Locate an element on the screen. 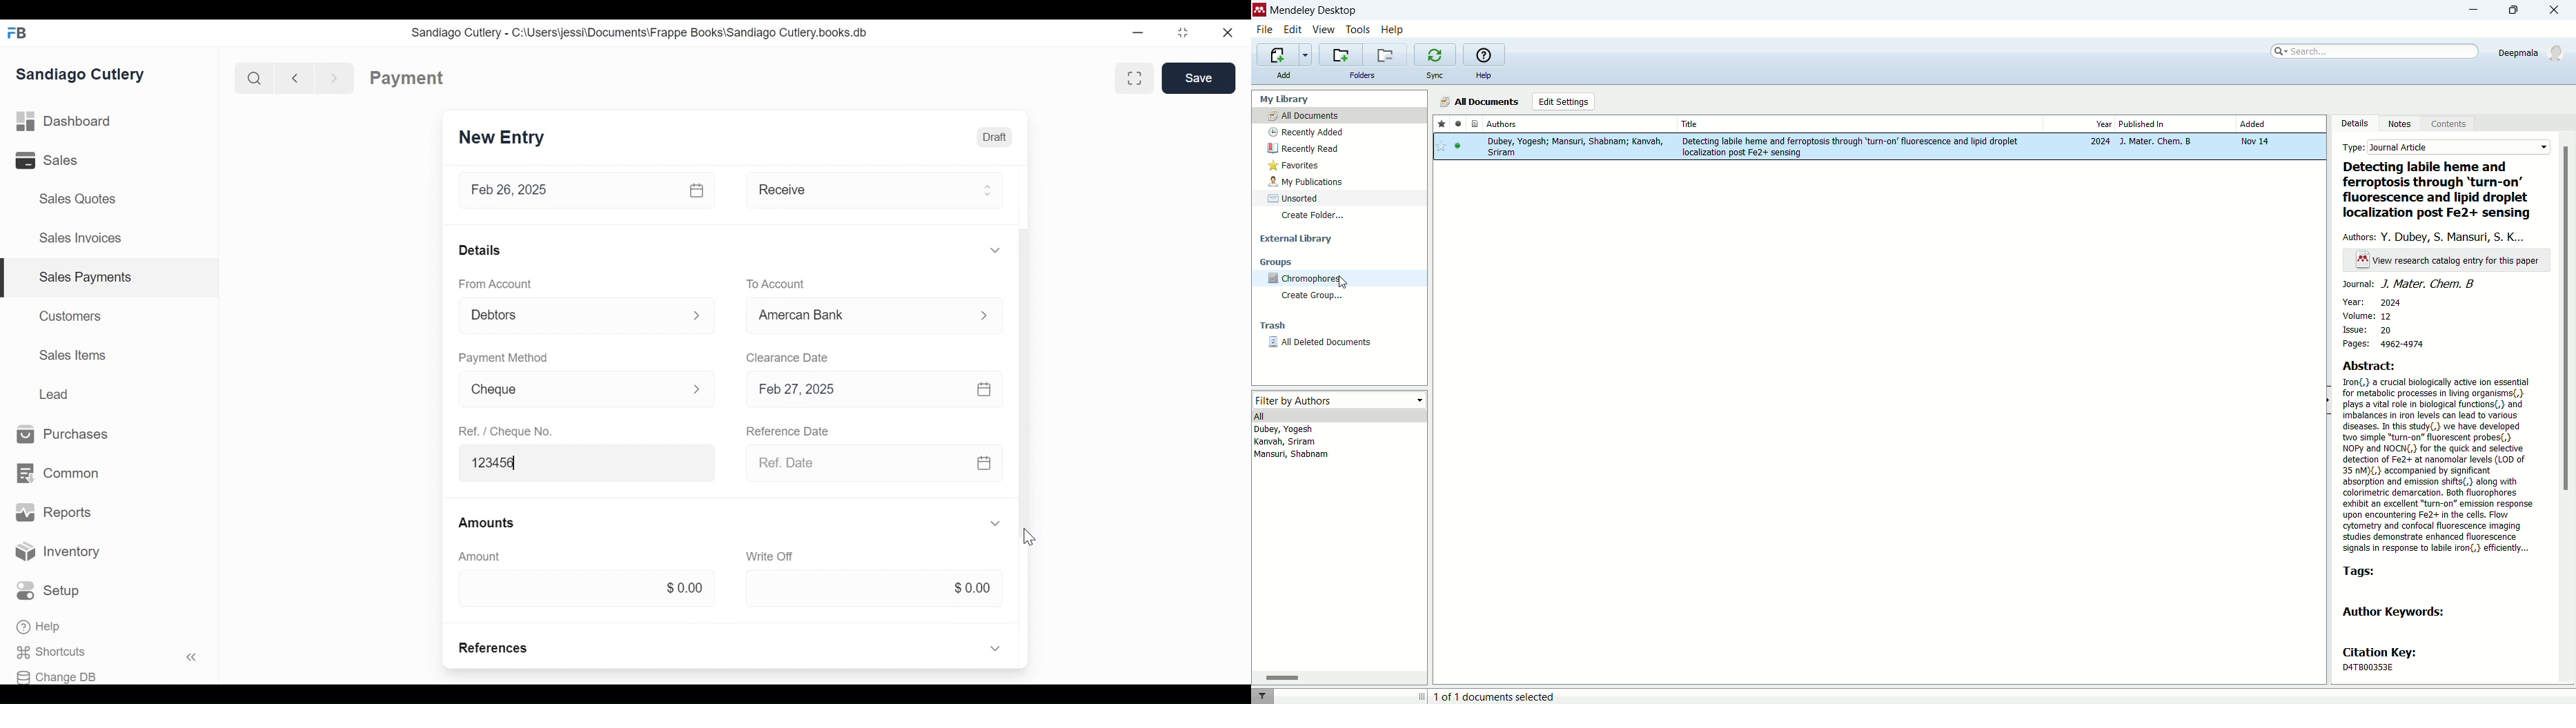 The height and width of the screenshot is (728, 2576). year is located at coordinates (2078, 124).